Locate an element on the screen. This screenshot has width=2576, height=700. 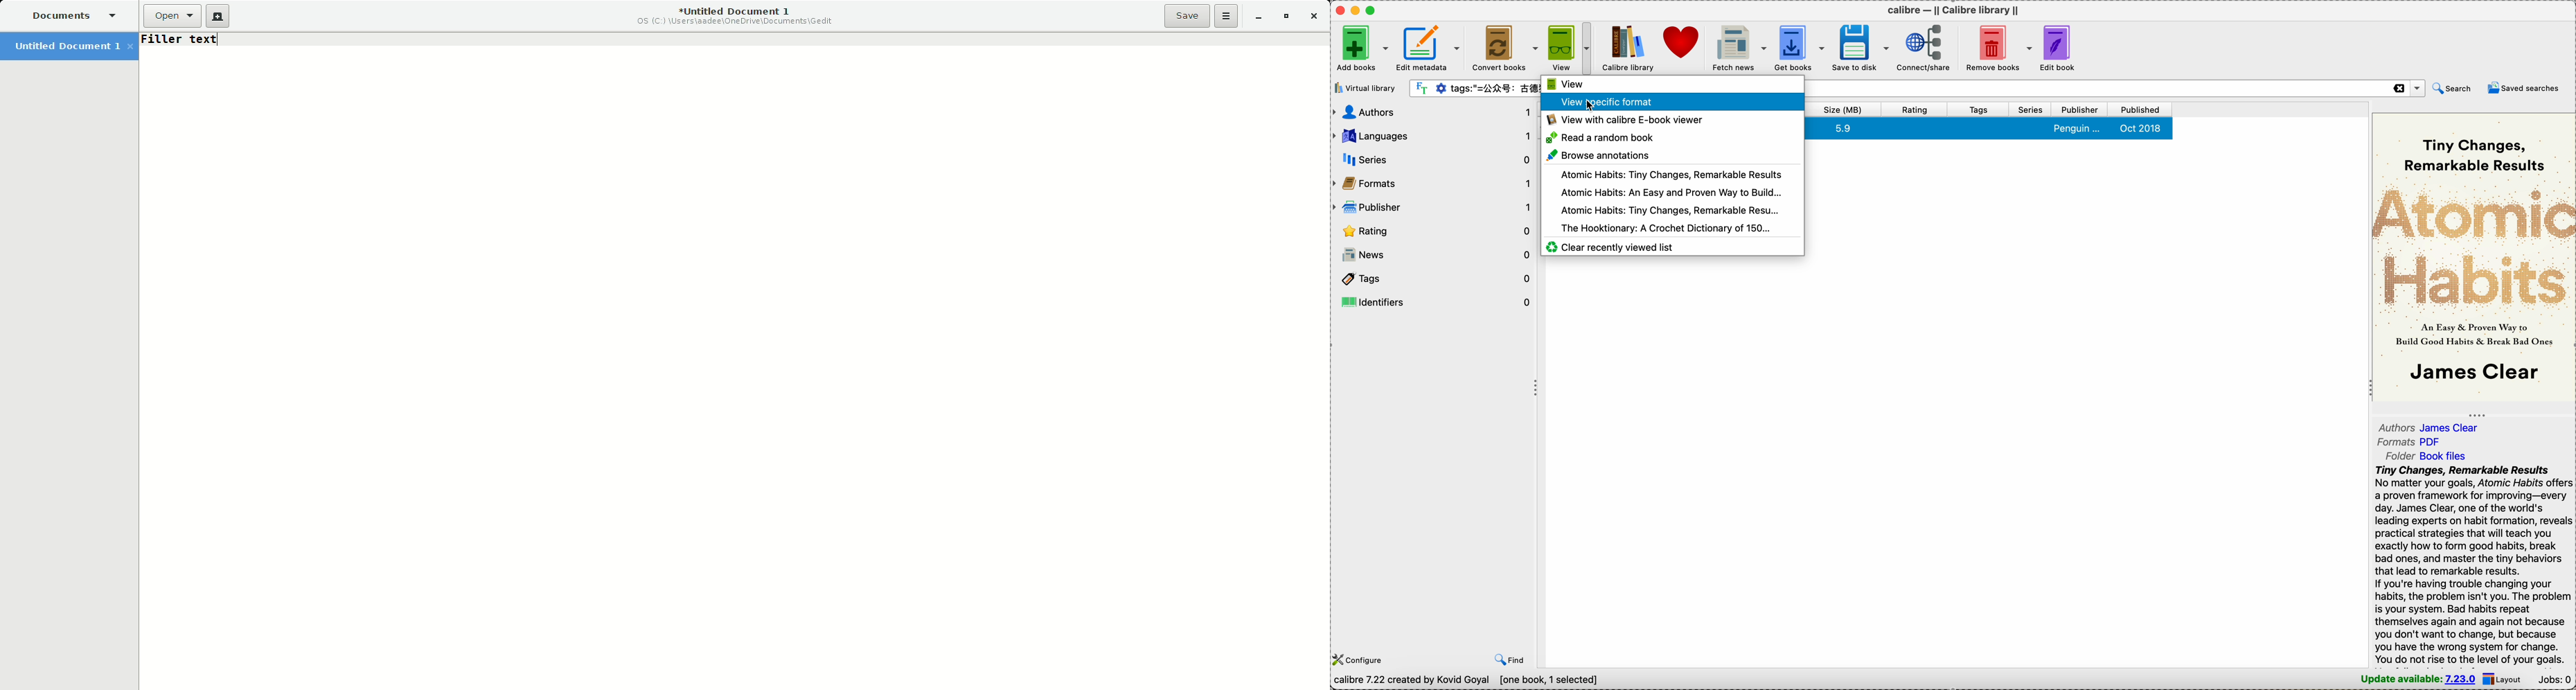
Minimize is located at coordinates (1258, 17).